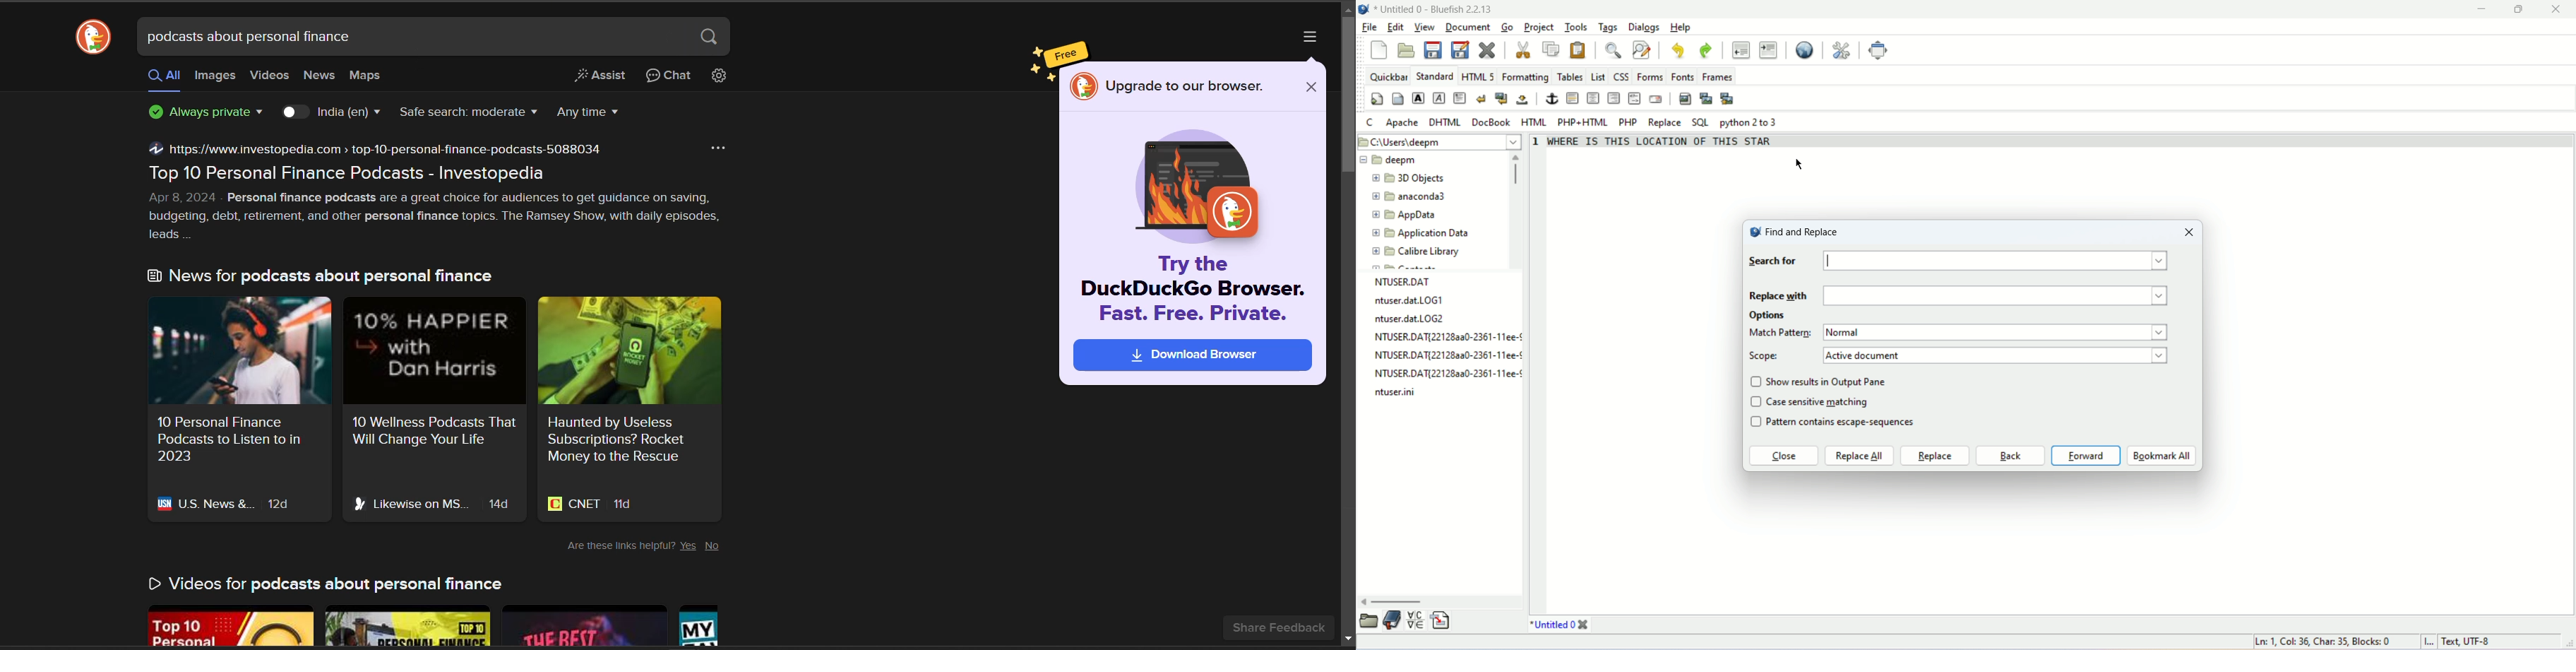  Describe the element at coordinates (1347, 96) in the screenshot. I see `vertical scroll bar` at that location.